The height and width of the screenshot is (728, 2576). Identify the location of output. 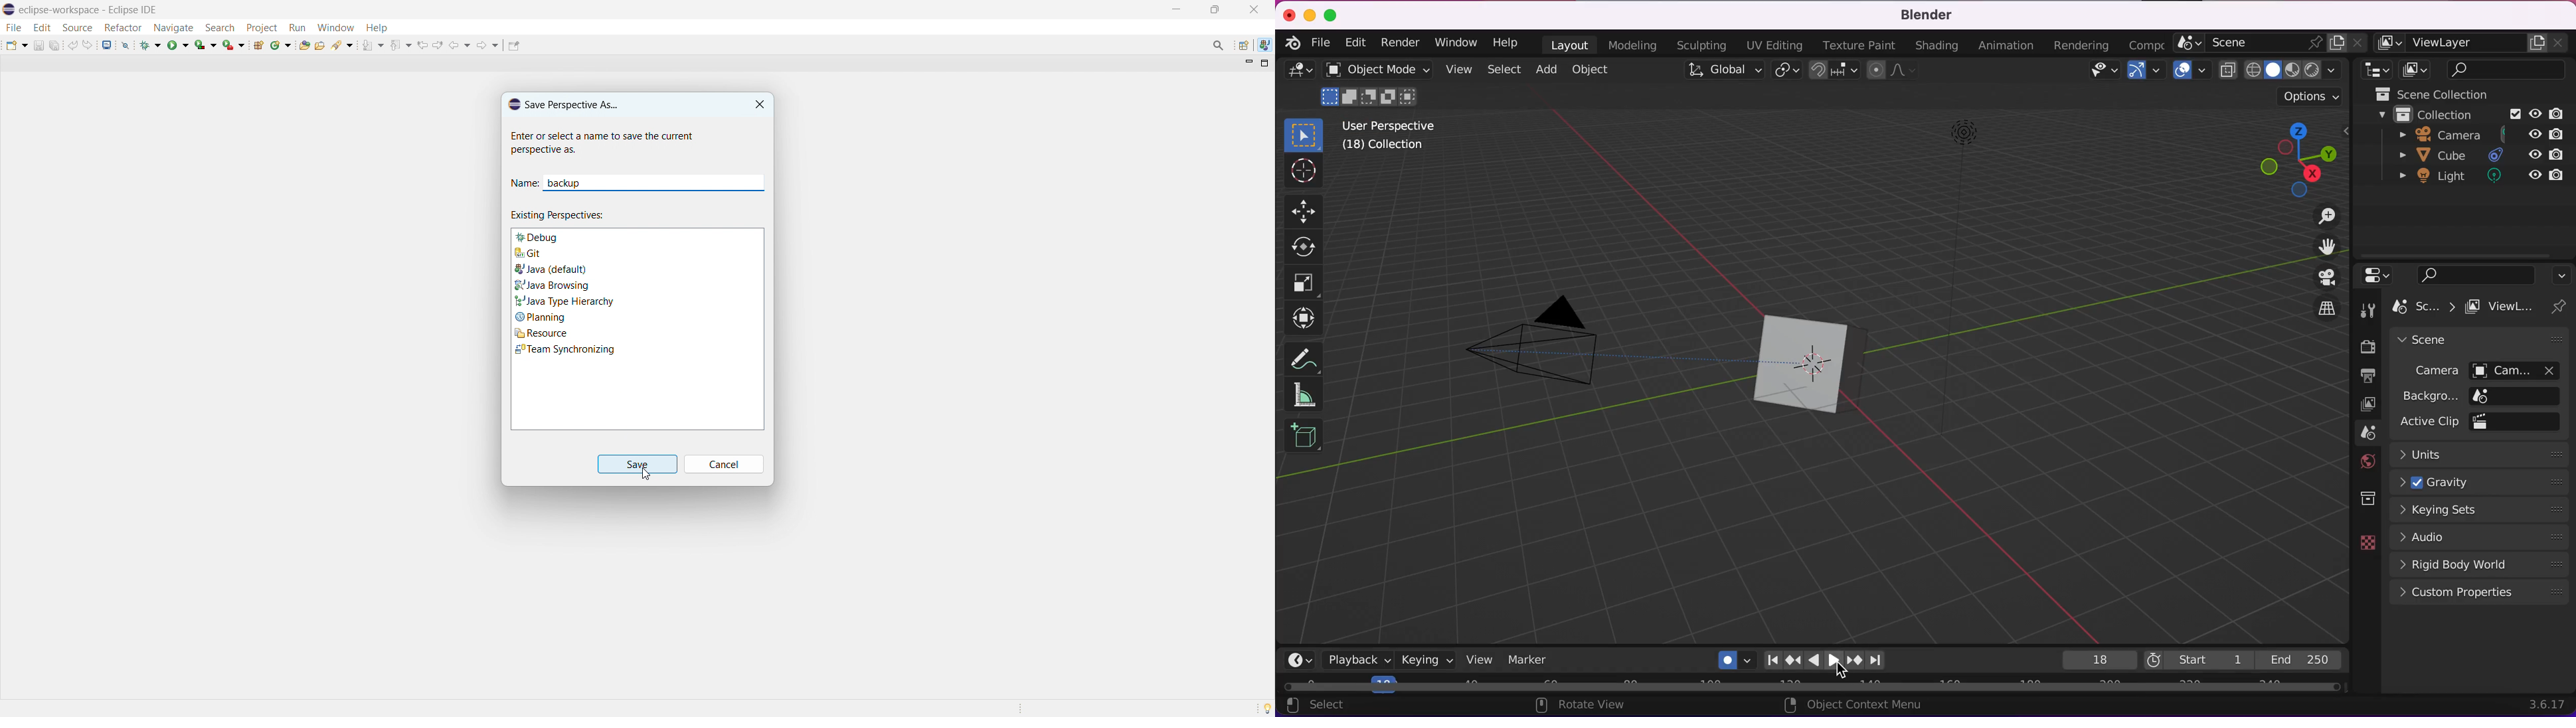
(2366, 374).